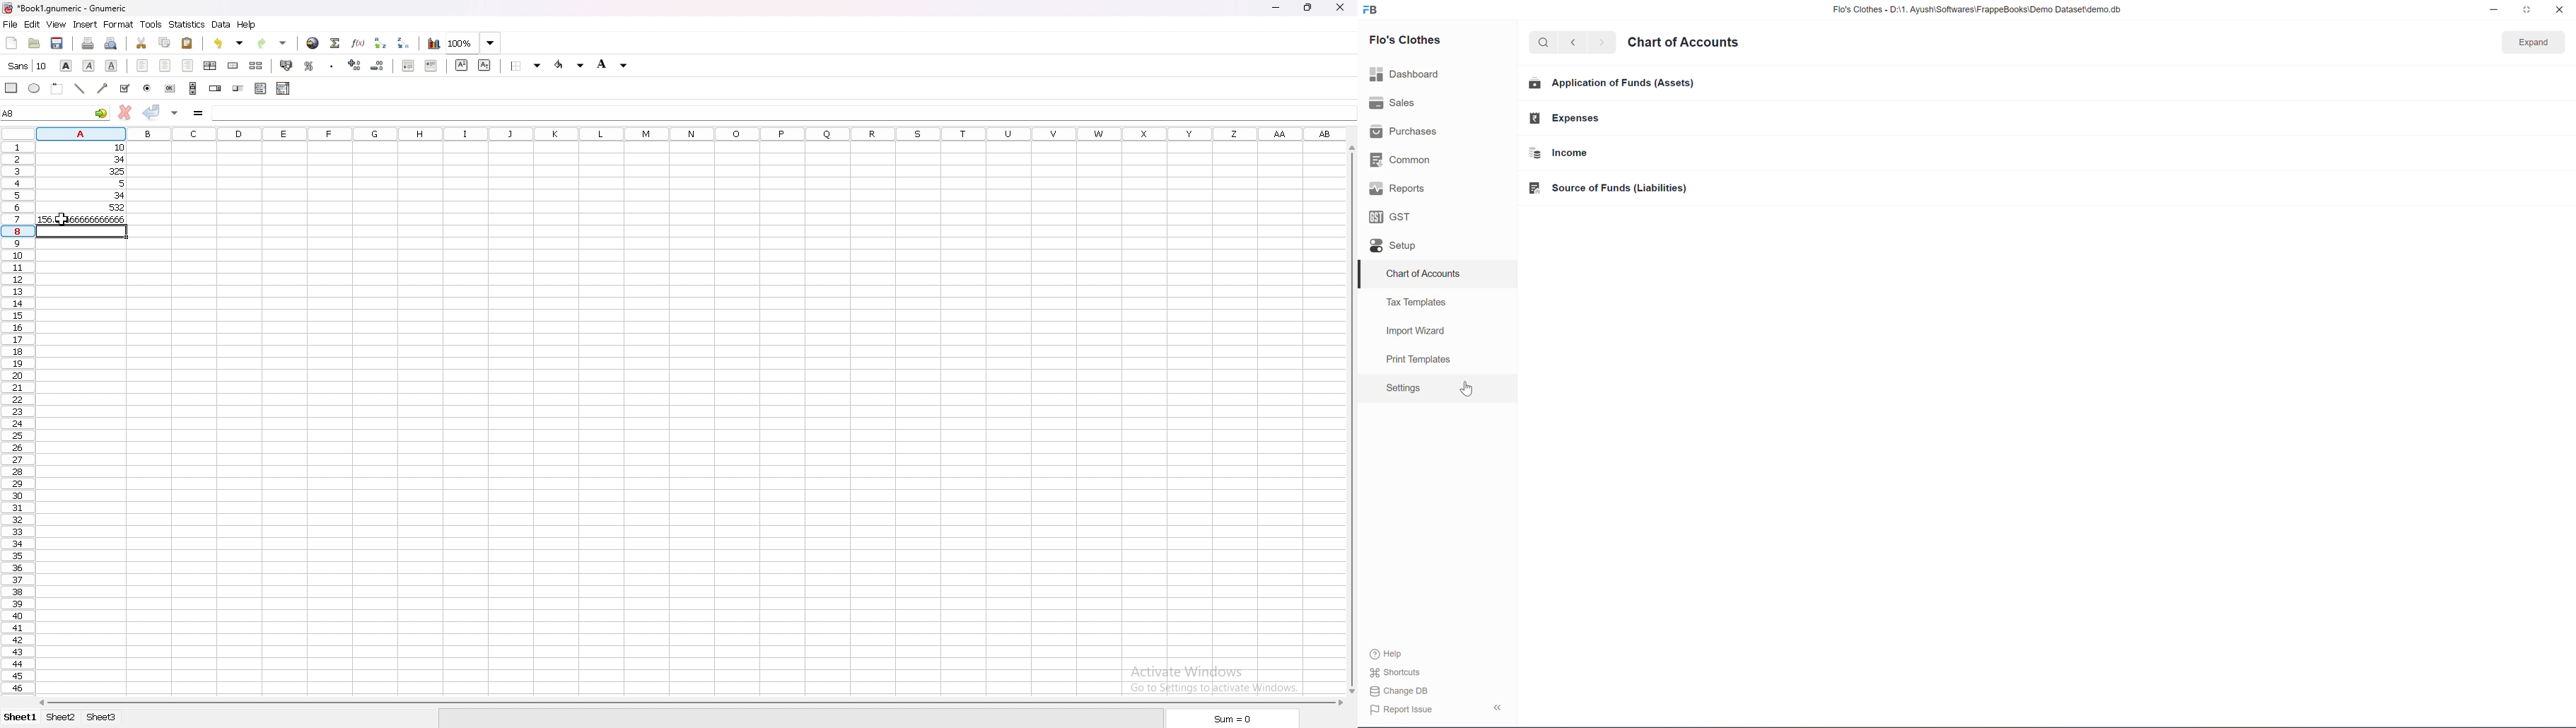  What do you see at coordinates (238, 88) in the screenshot?
I see `slider` at bounding box center [238, 88].